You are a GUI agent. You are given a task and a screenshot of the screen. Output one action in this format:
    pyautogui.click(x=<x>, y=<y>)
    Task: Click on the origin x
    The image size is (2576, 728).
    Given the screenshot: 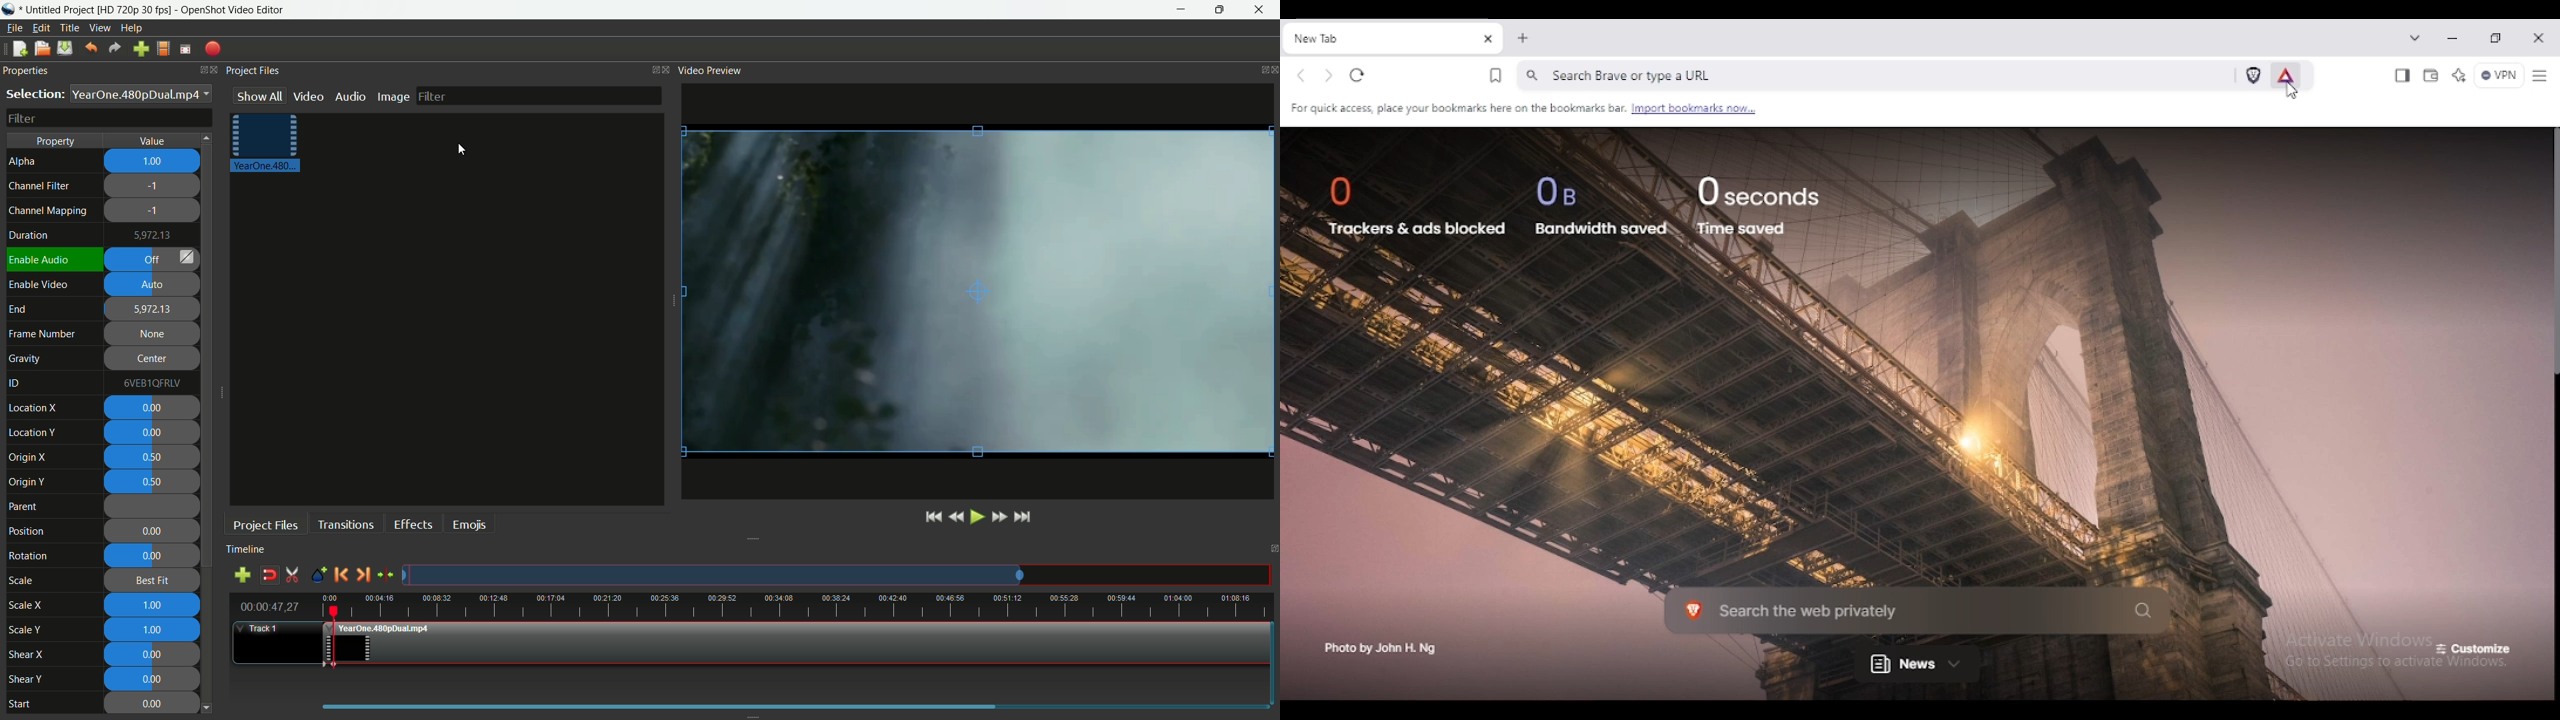 What is the action you would take?
    pyautogui.click(x=29, y=458)
    